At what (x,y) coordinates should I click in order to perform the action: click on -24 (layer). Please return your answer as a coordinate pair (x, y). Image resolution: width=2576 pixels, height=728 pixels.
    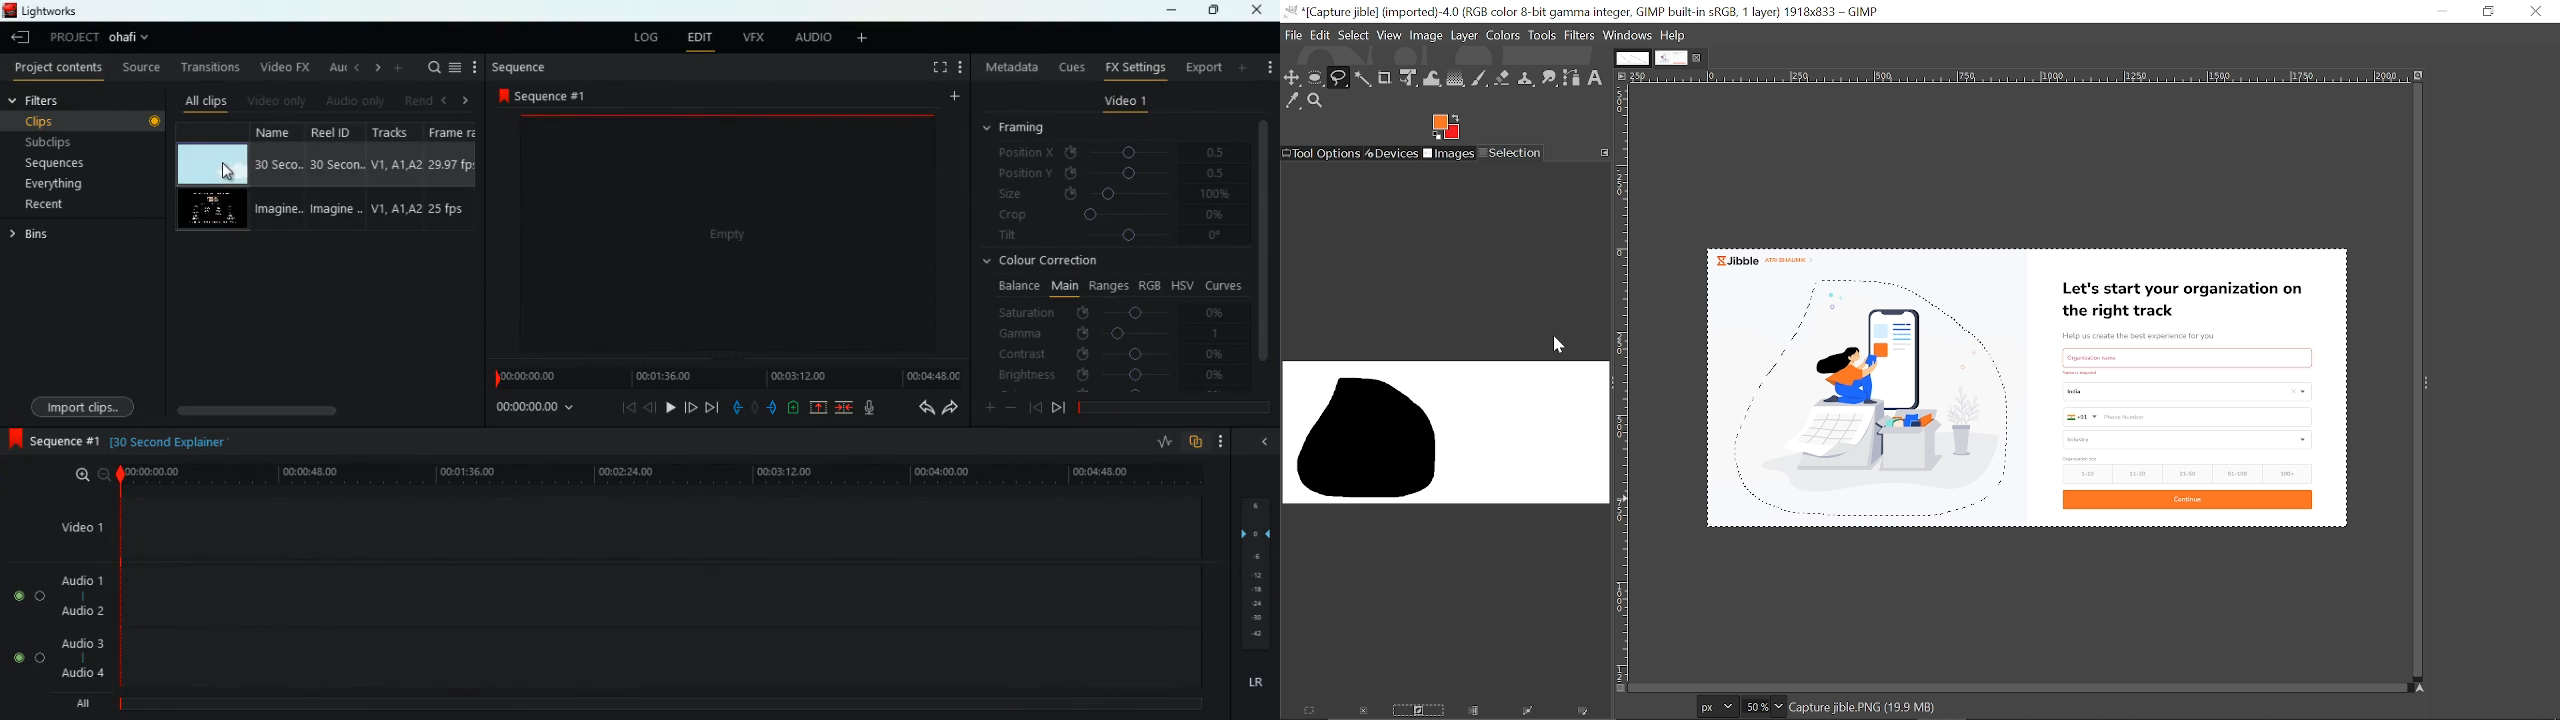
    Looking at the image, I should click on (1252, 604).